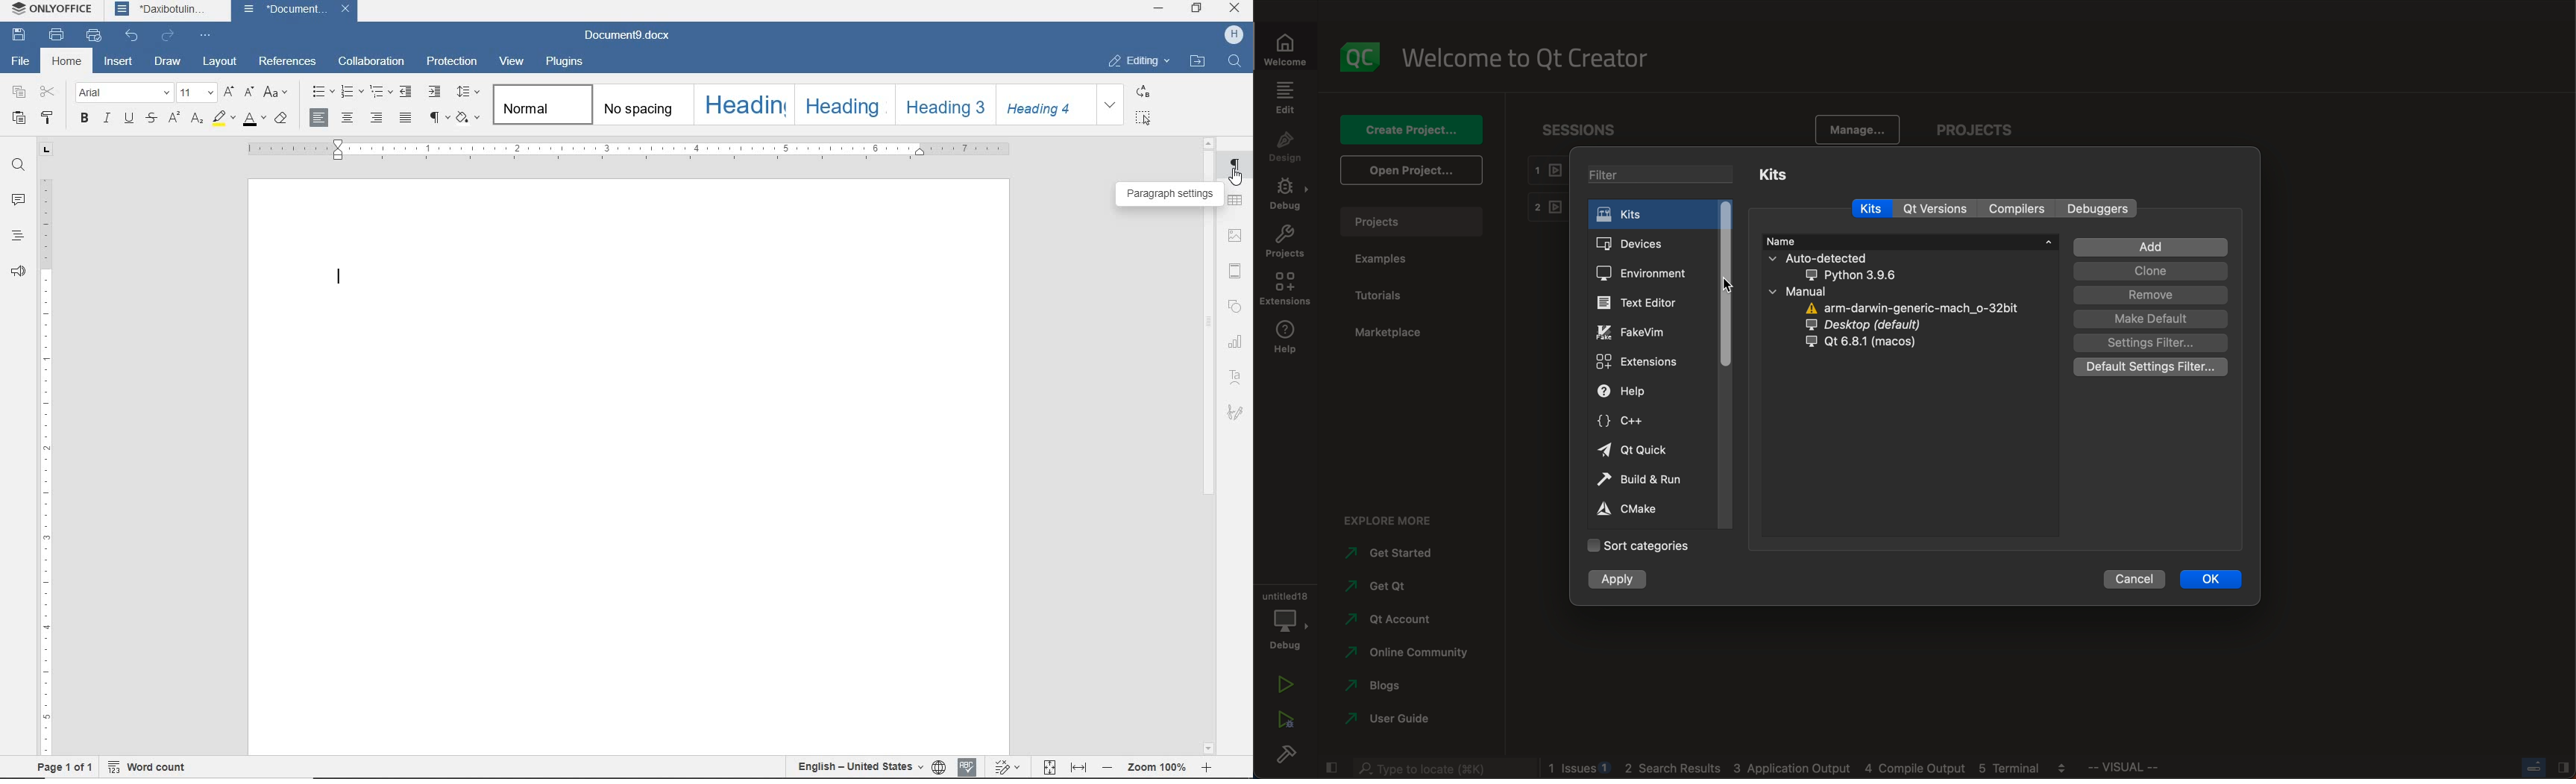  I want to click on EDITING, so click(1138, 60).